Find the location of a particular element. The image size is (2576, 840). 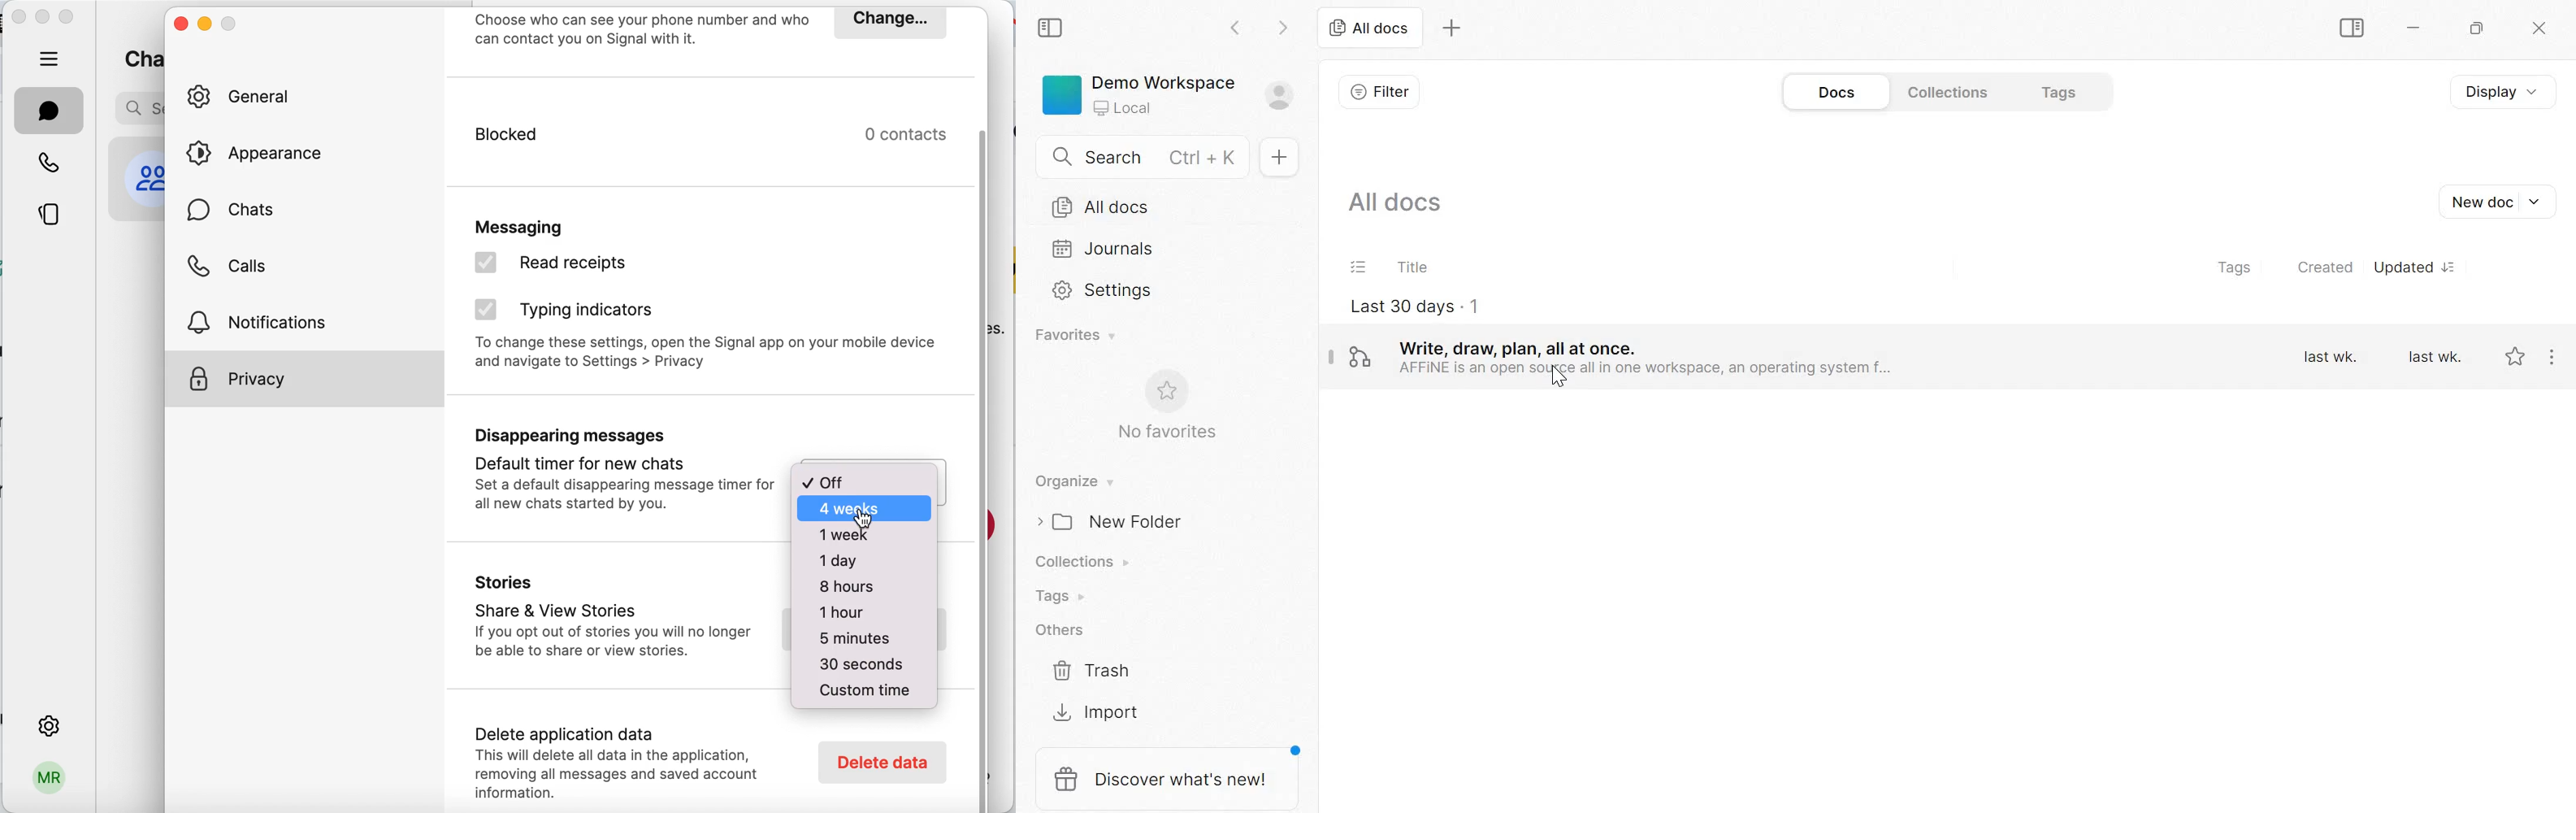

Title is located at coordinates (1416, 266).